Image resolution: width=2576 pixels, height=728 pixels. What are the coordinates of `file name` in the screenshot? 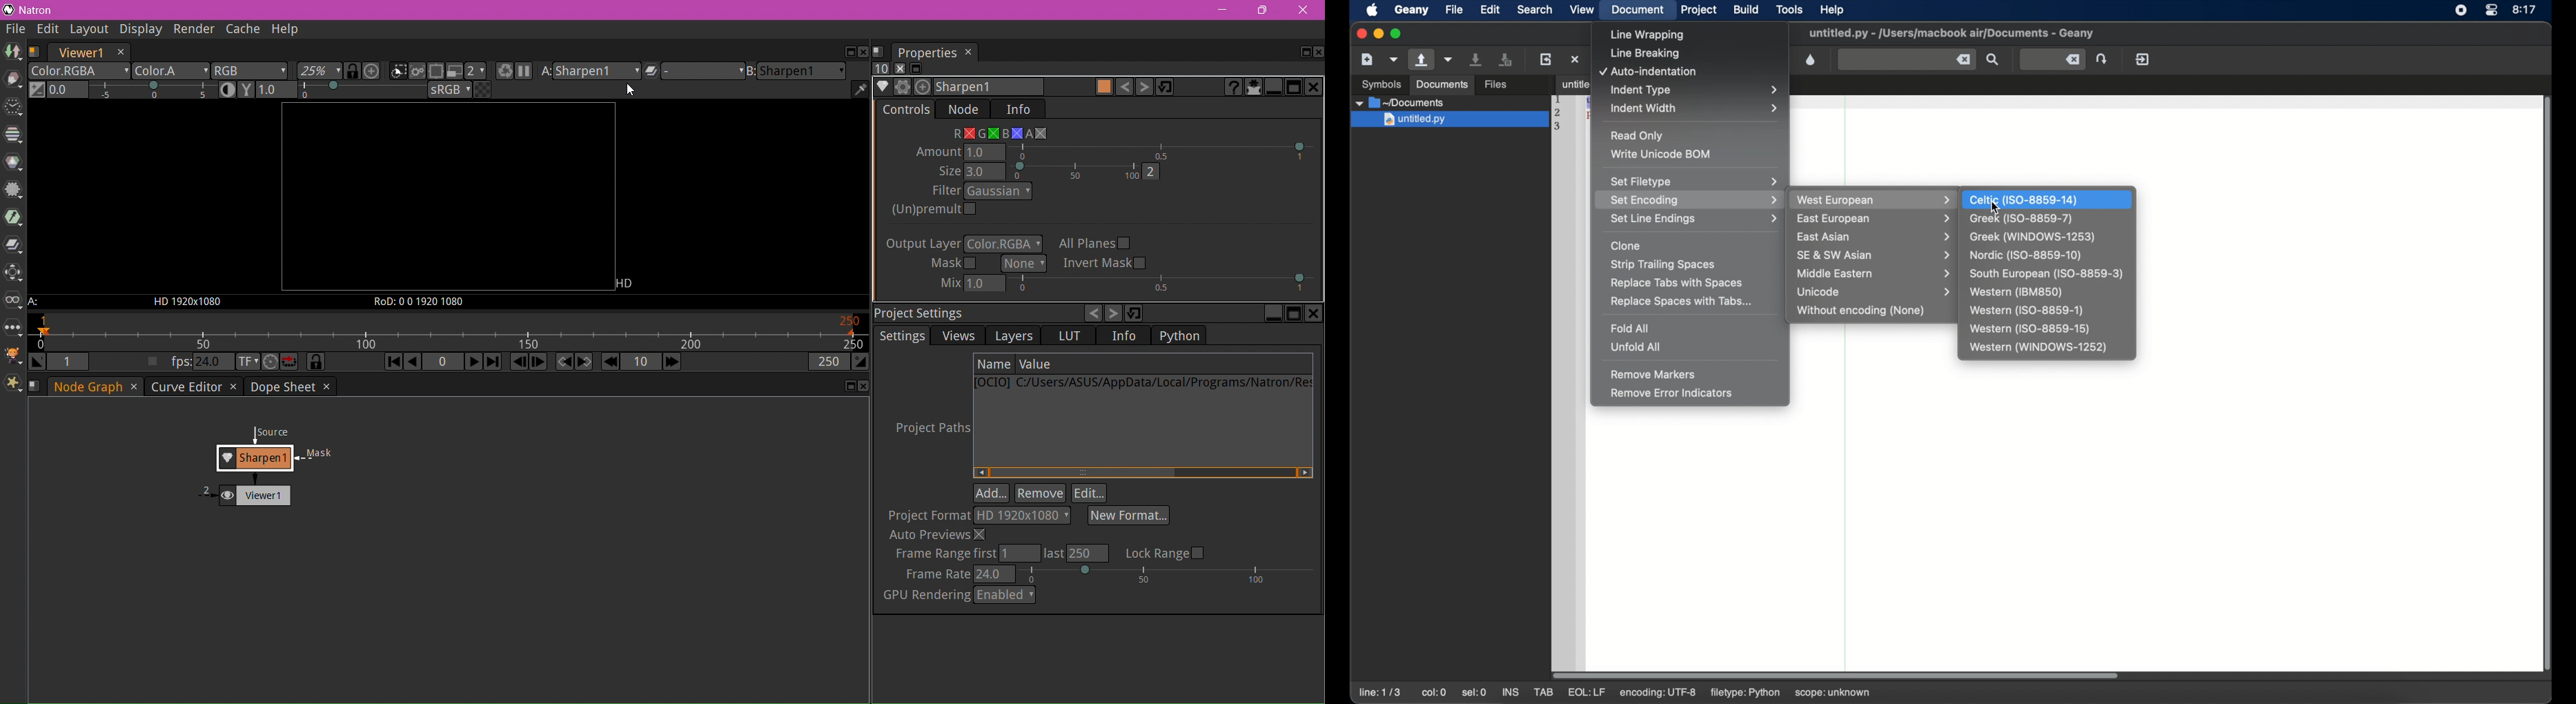 It's located at (1951, 33).